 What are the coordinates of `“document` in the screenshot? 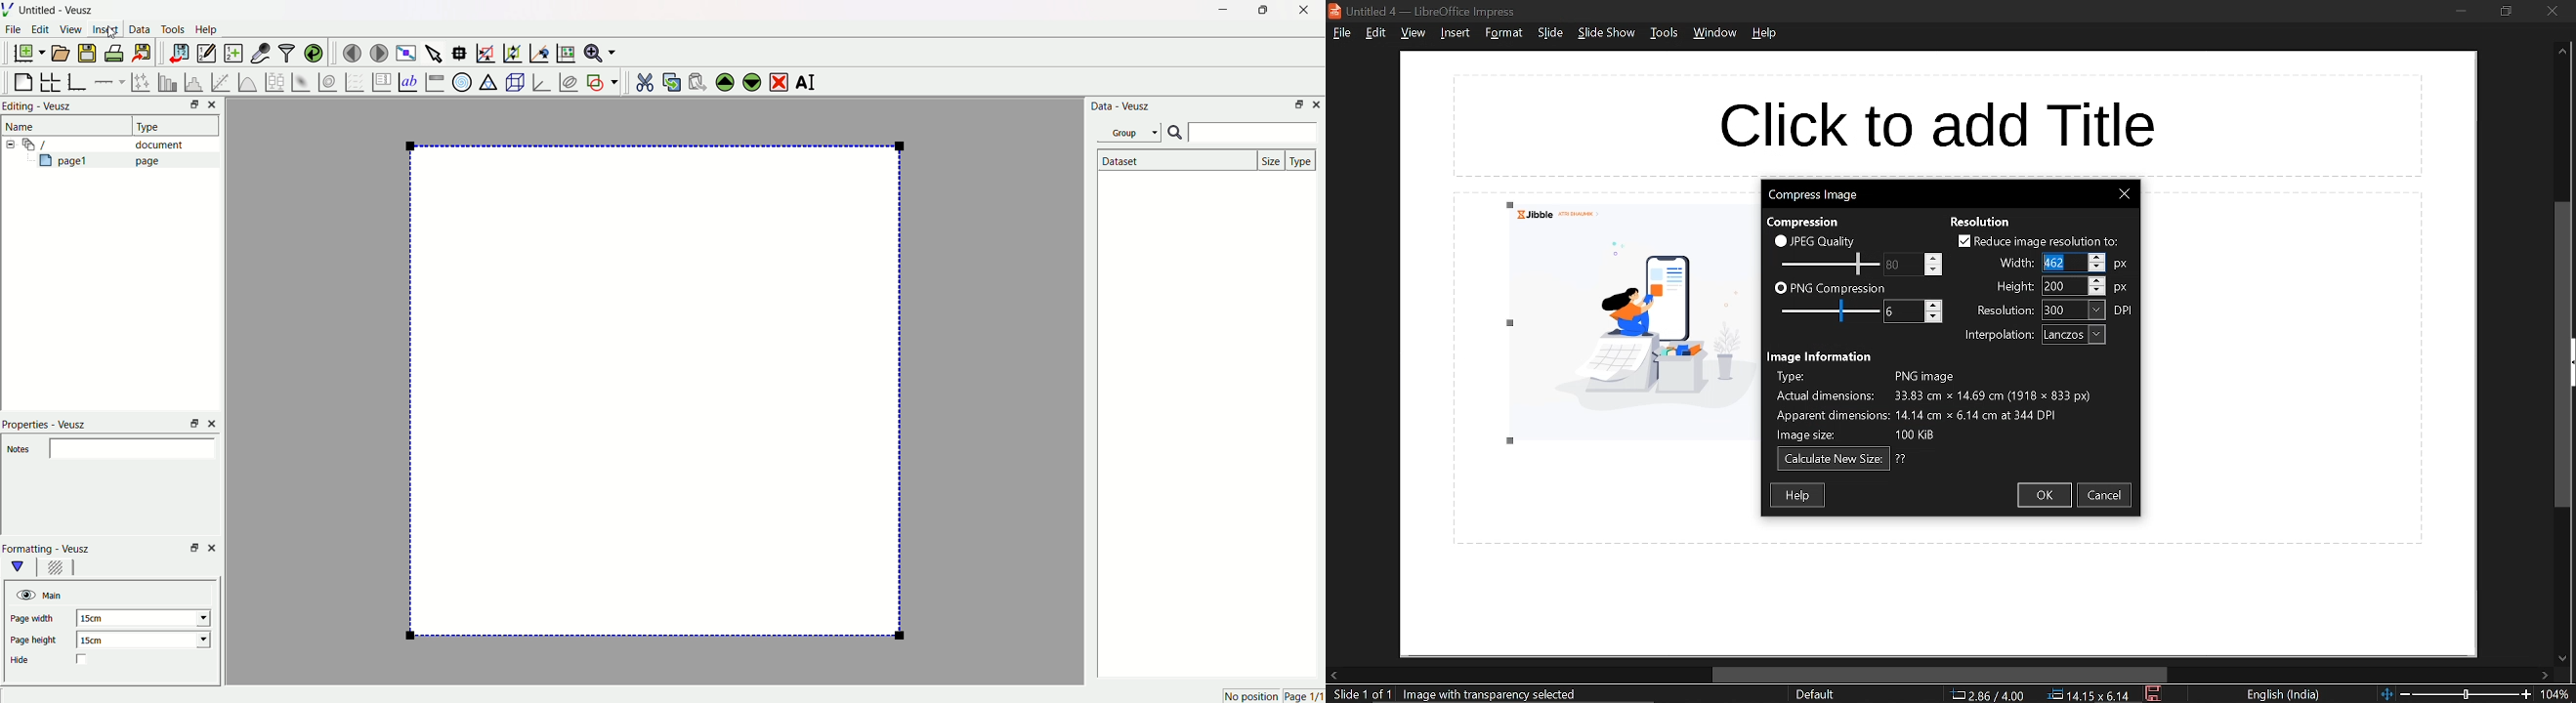 It's located at (110, 144).